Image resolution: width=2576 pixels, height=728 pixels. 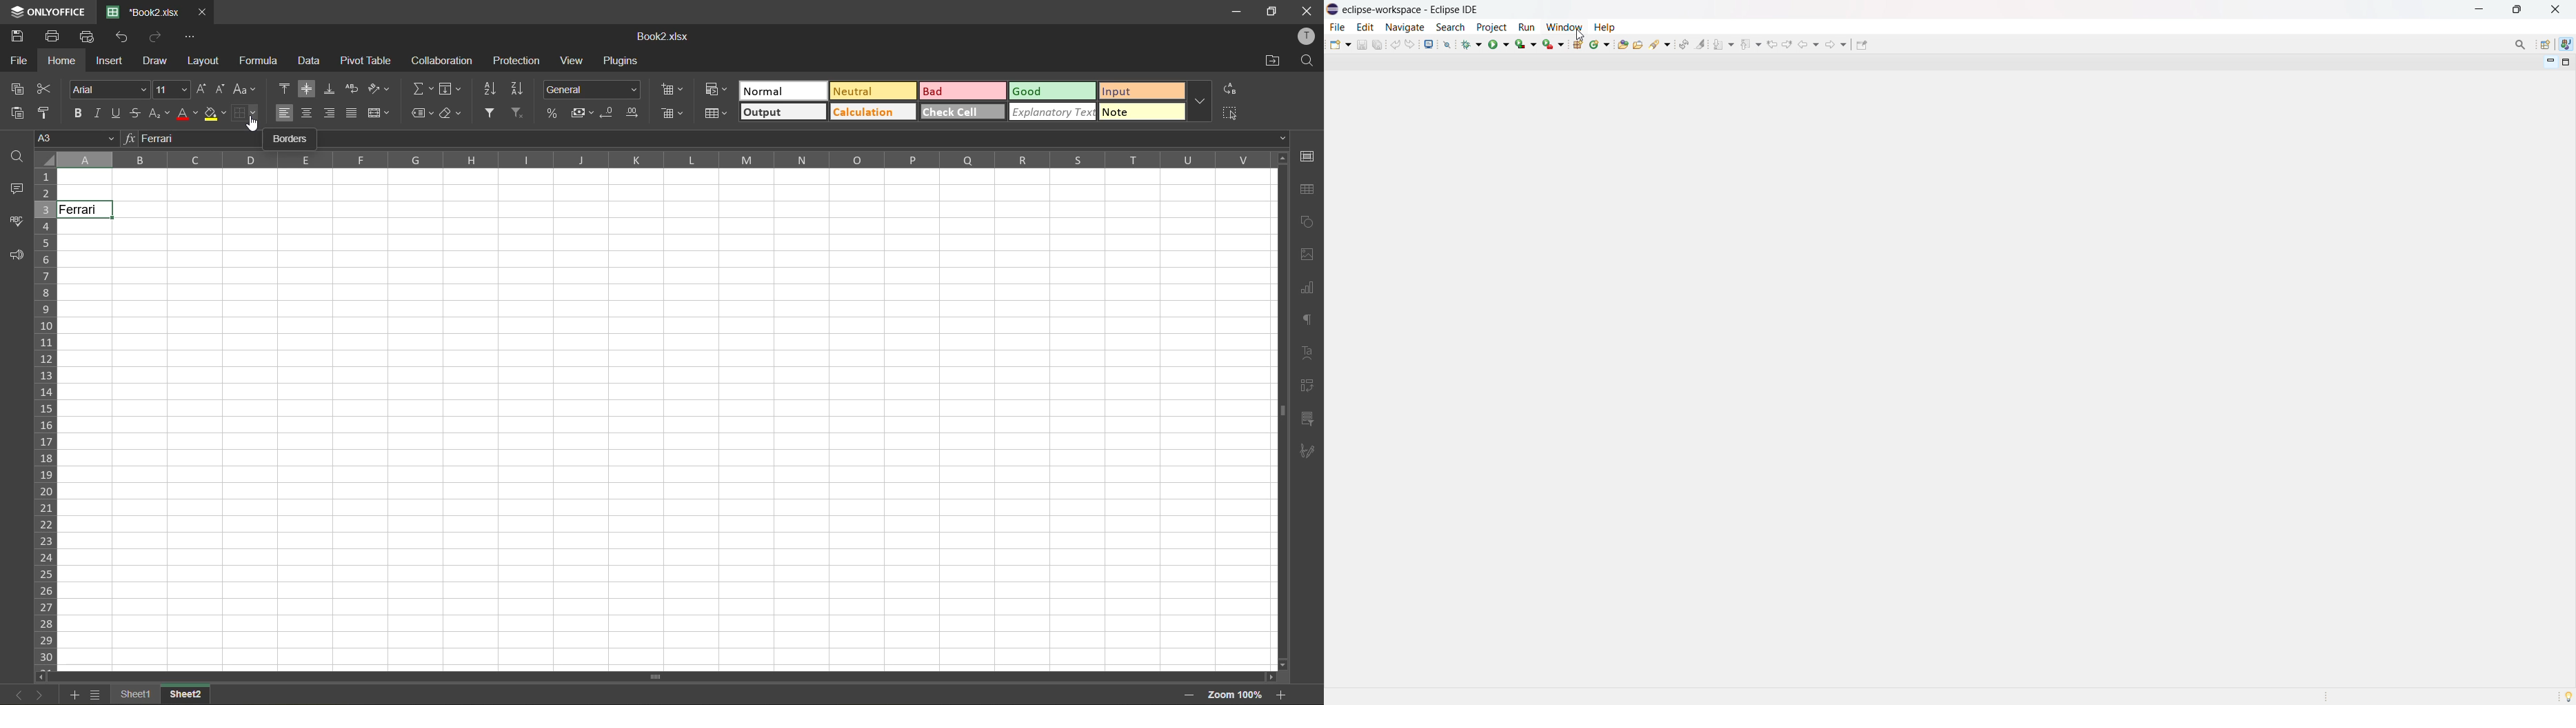 I want to click on zoom out, so click(x=1189, y=697).